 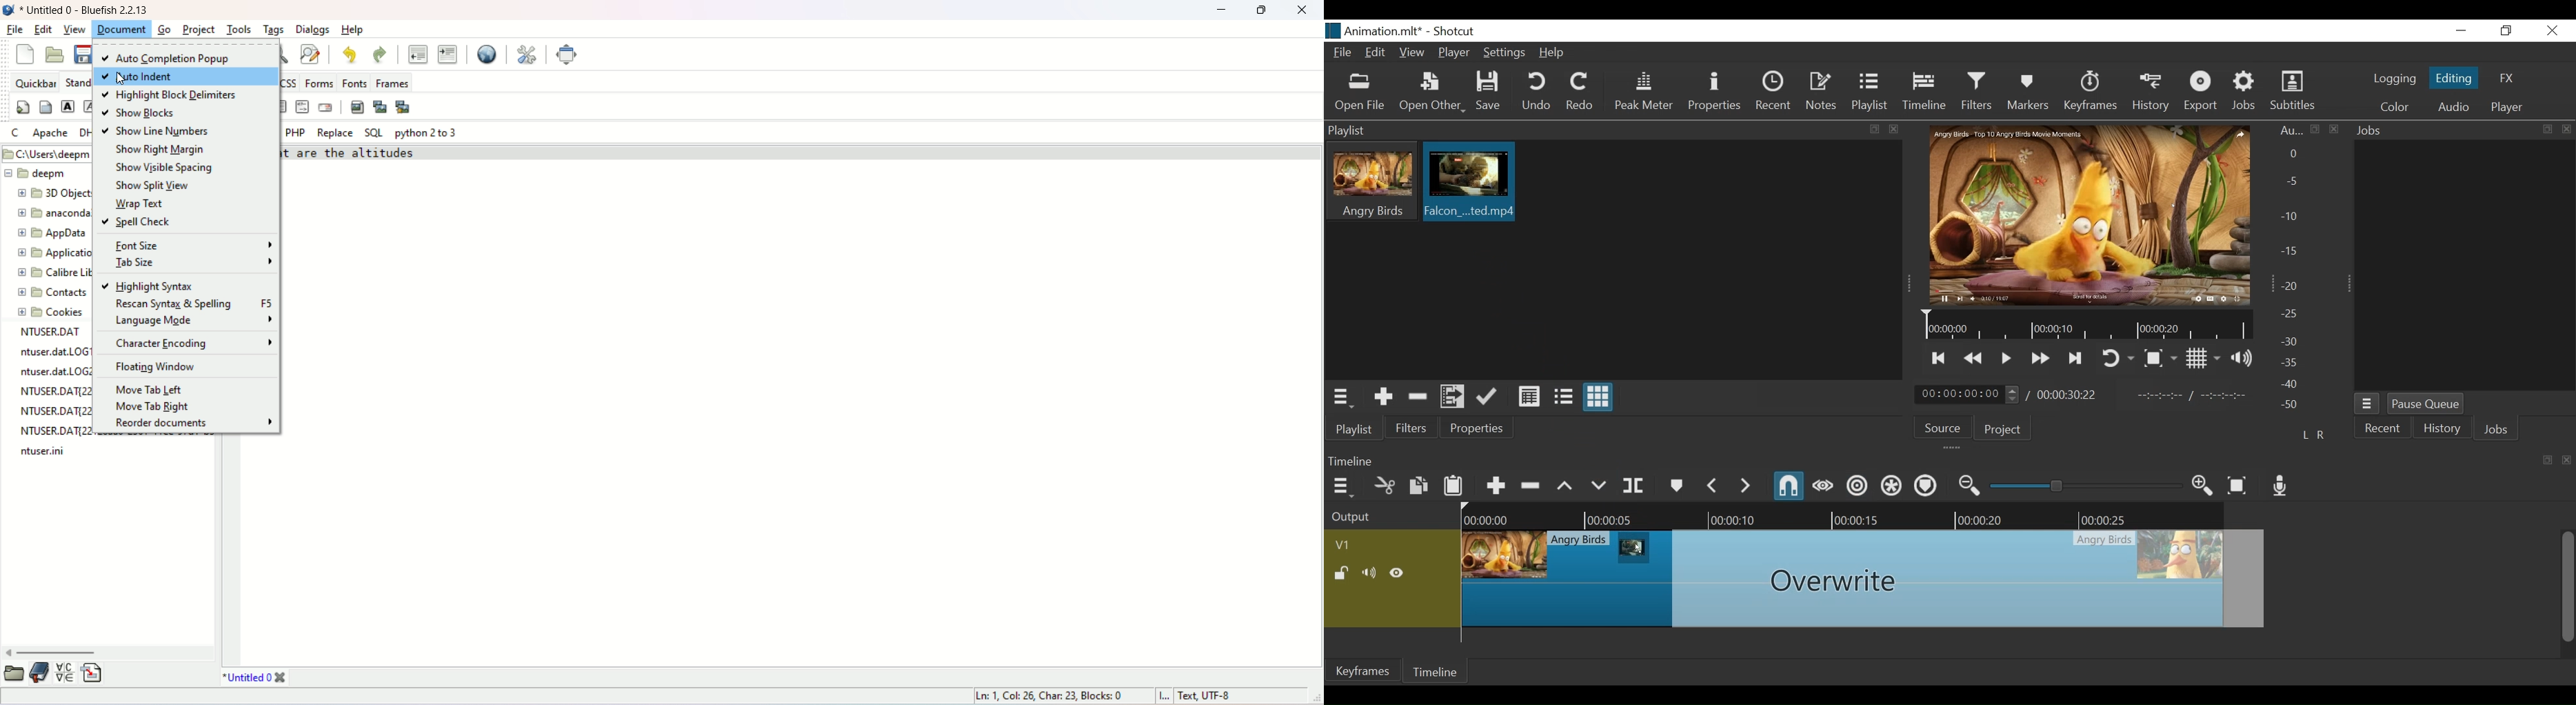 I want to click on Shotcut, so click(x=1458, y=32).